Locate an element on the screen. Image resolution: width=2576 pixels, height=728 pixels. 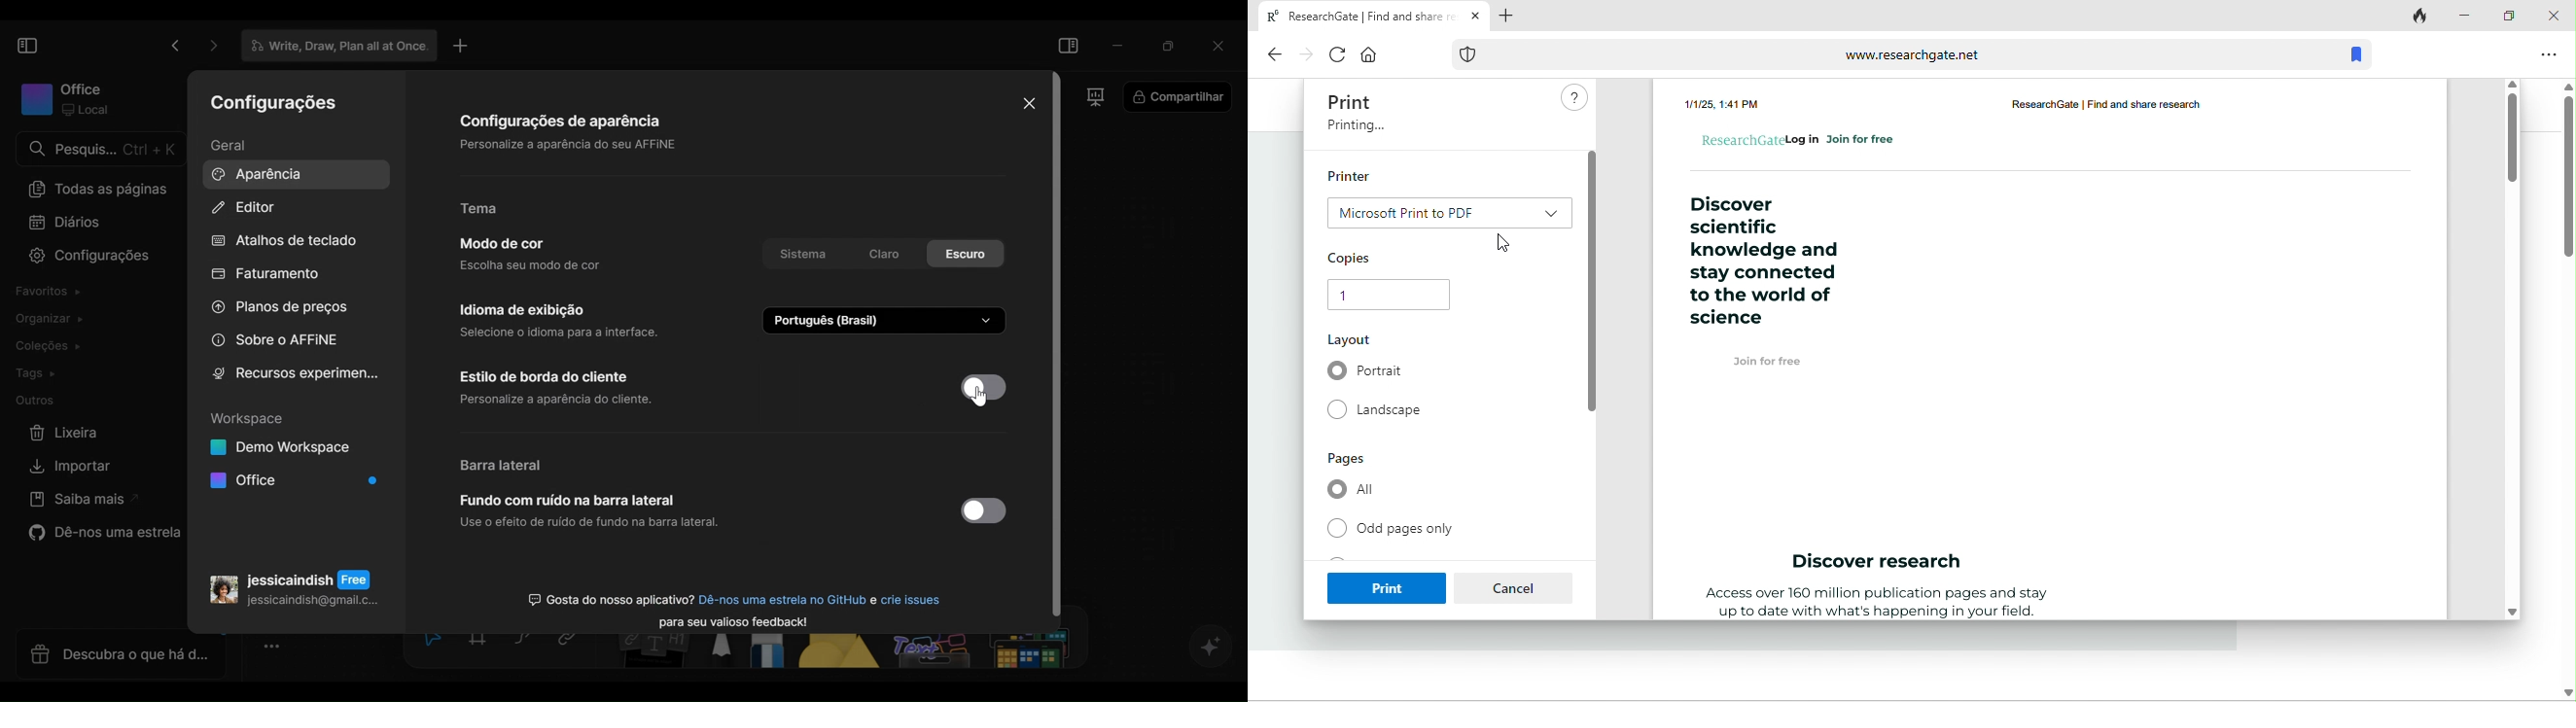
cursor is located at coordinates (987, 403).